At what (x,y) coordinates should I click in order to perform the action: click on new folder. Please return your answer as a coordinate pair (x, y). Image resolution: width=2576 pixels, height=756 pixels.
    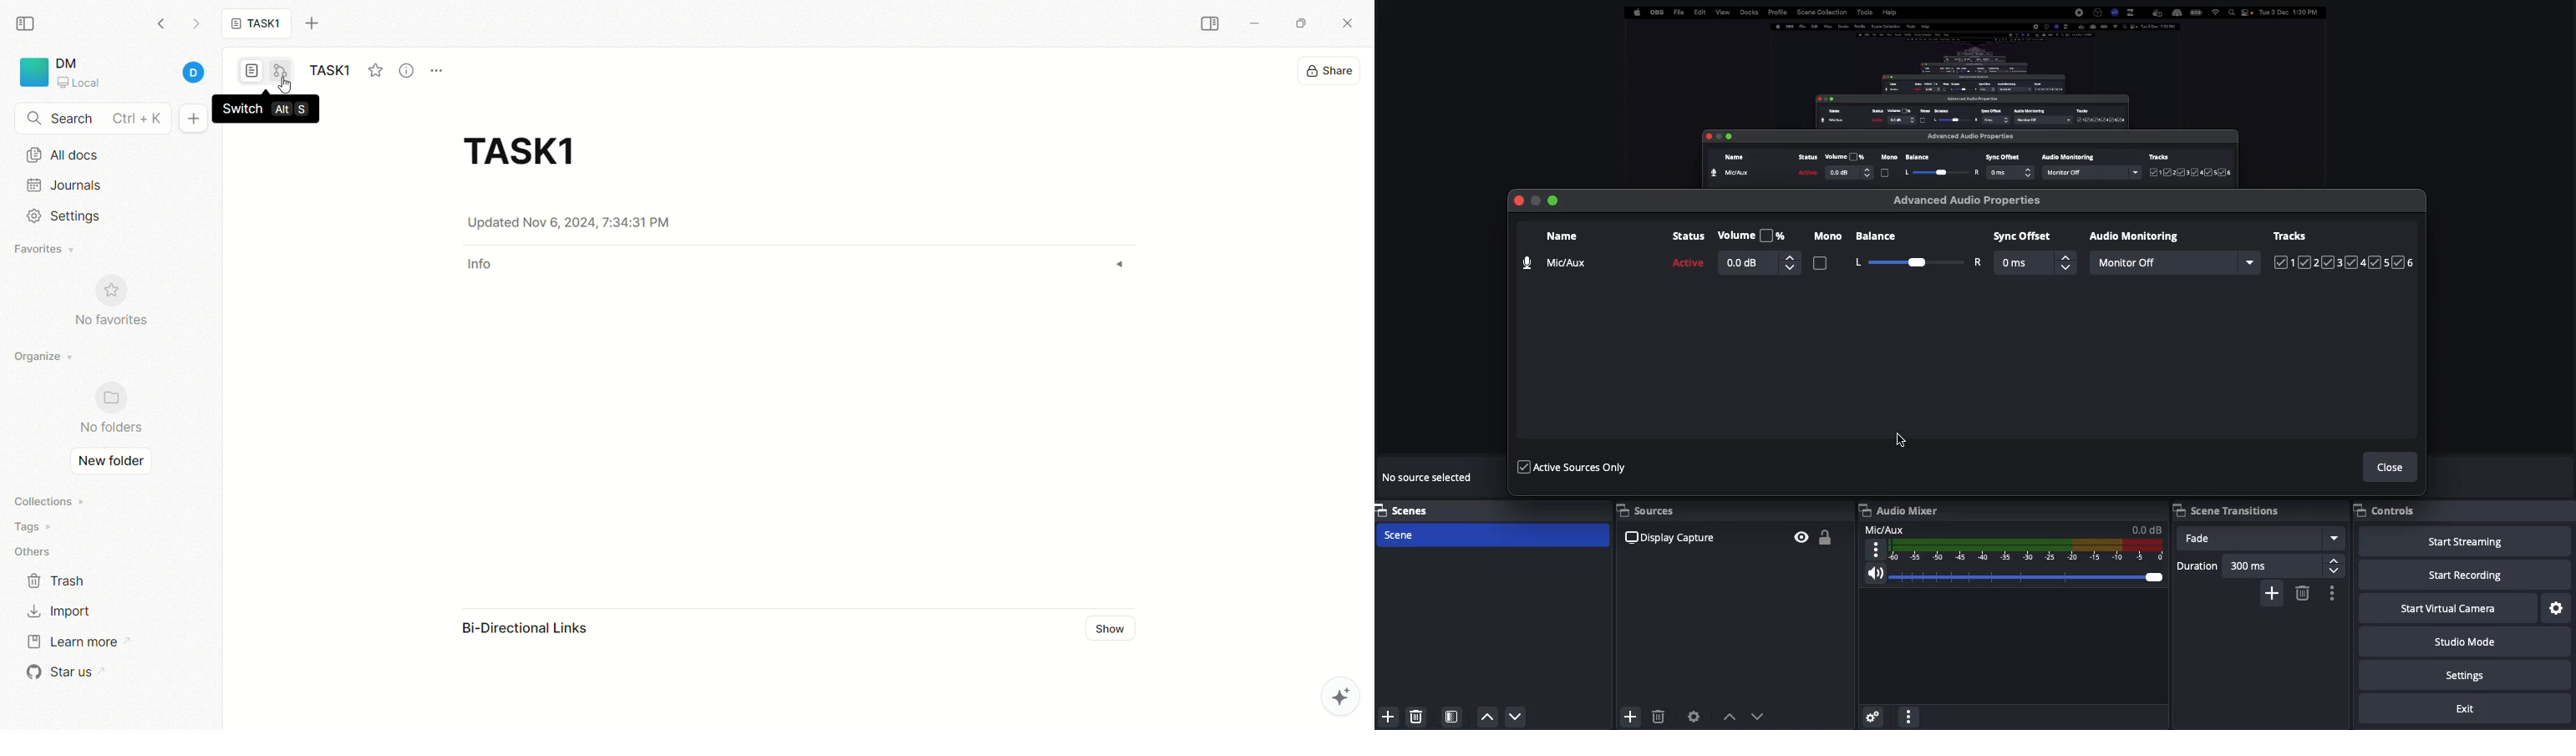
    Looking at the image, I should click on (107, 462).